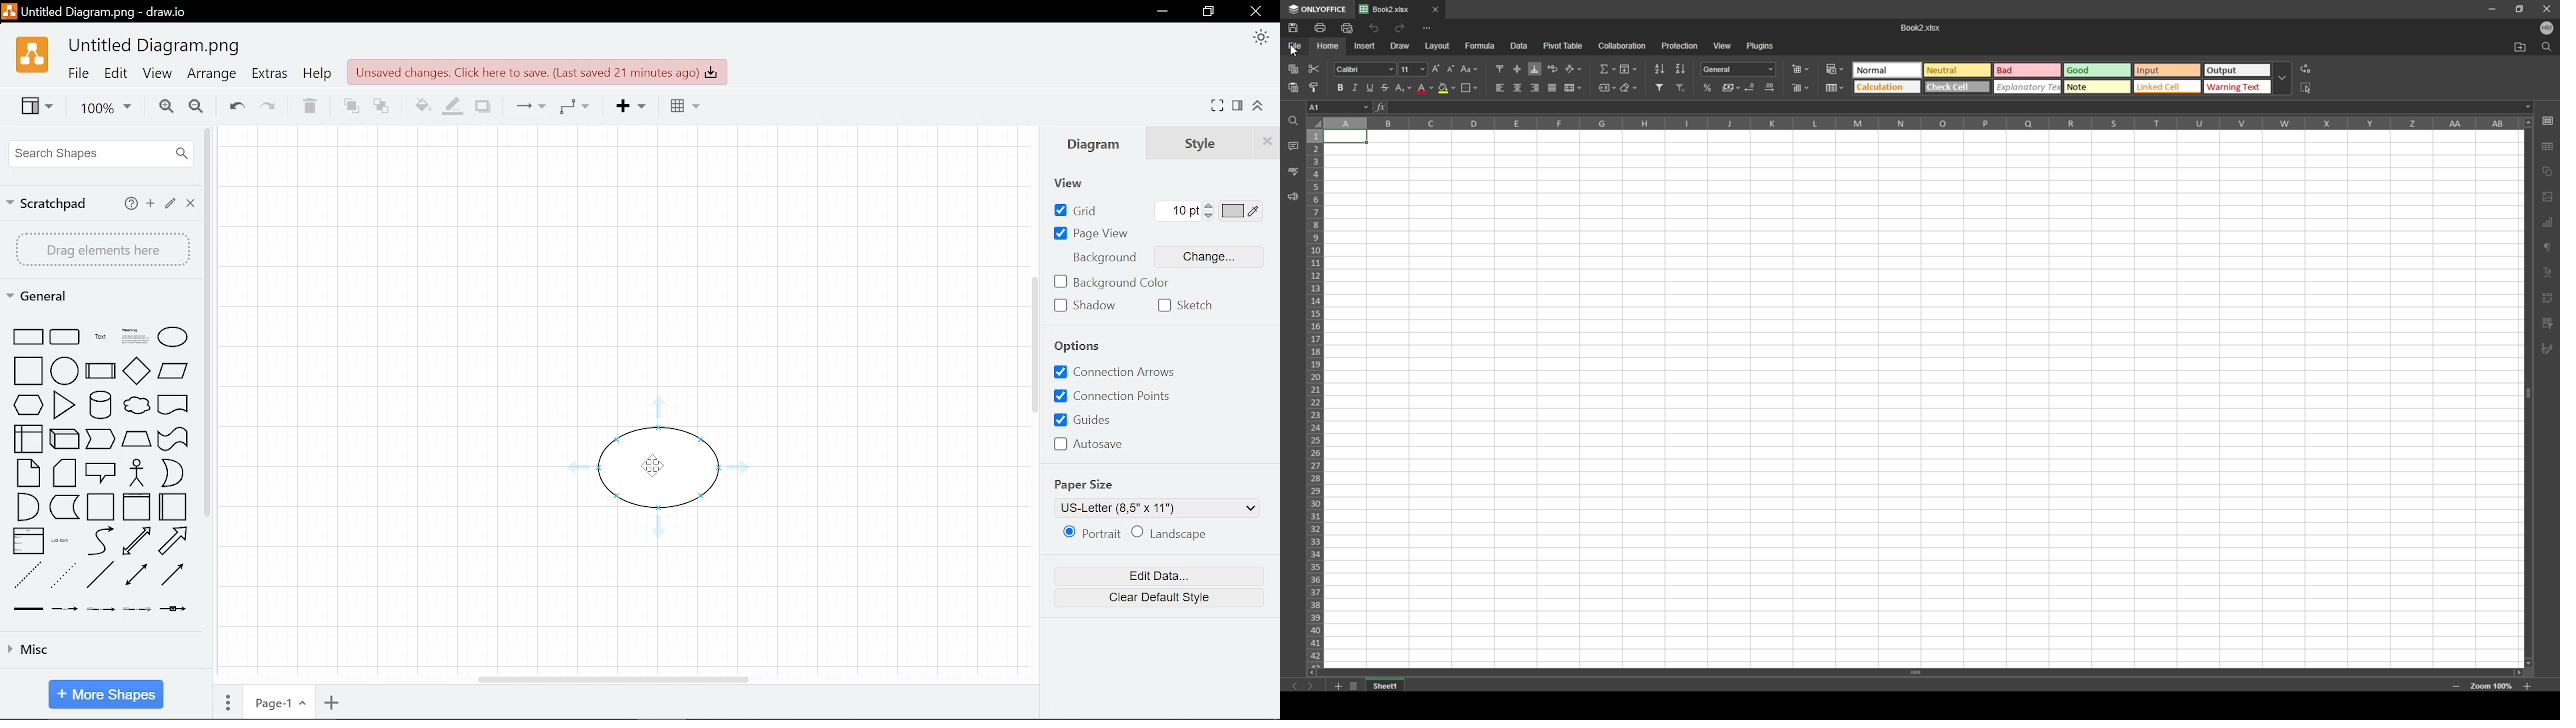  Describe the element at coordinates (1435, 10) in the screenshot. I see `close tab` at that location.